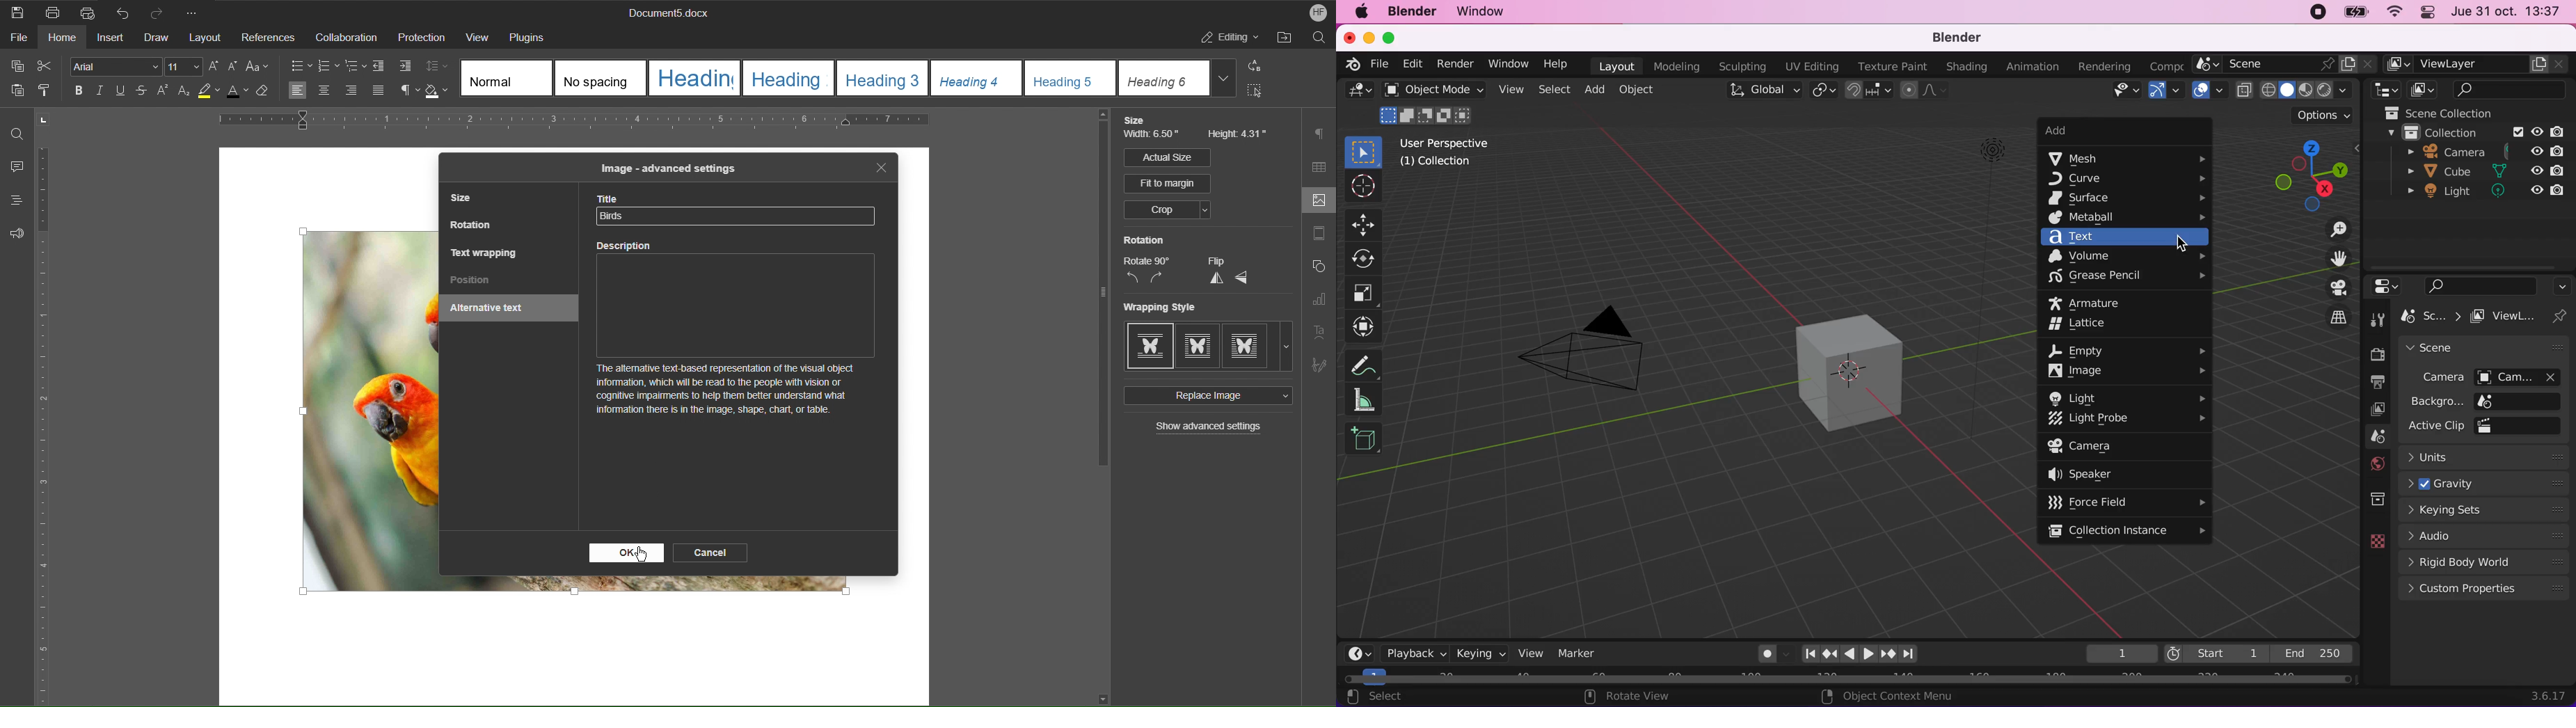 The image size is (2576, 728). What do you see at coordinates (2353, 12) in the screenshot?
I see `battery` at bounding box center [2353, 12].